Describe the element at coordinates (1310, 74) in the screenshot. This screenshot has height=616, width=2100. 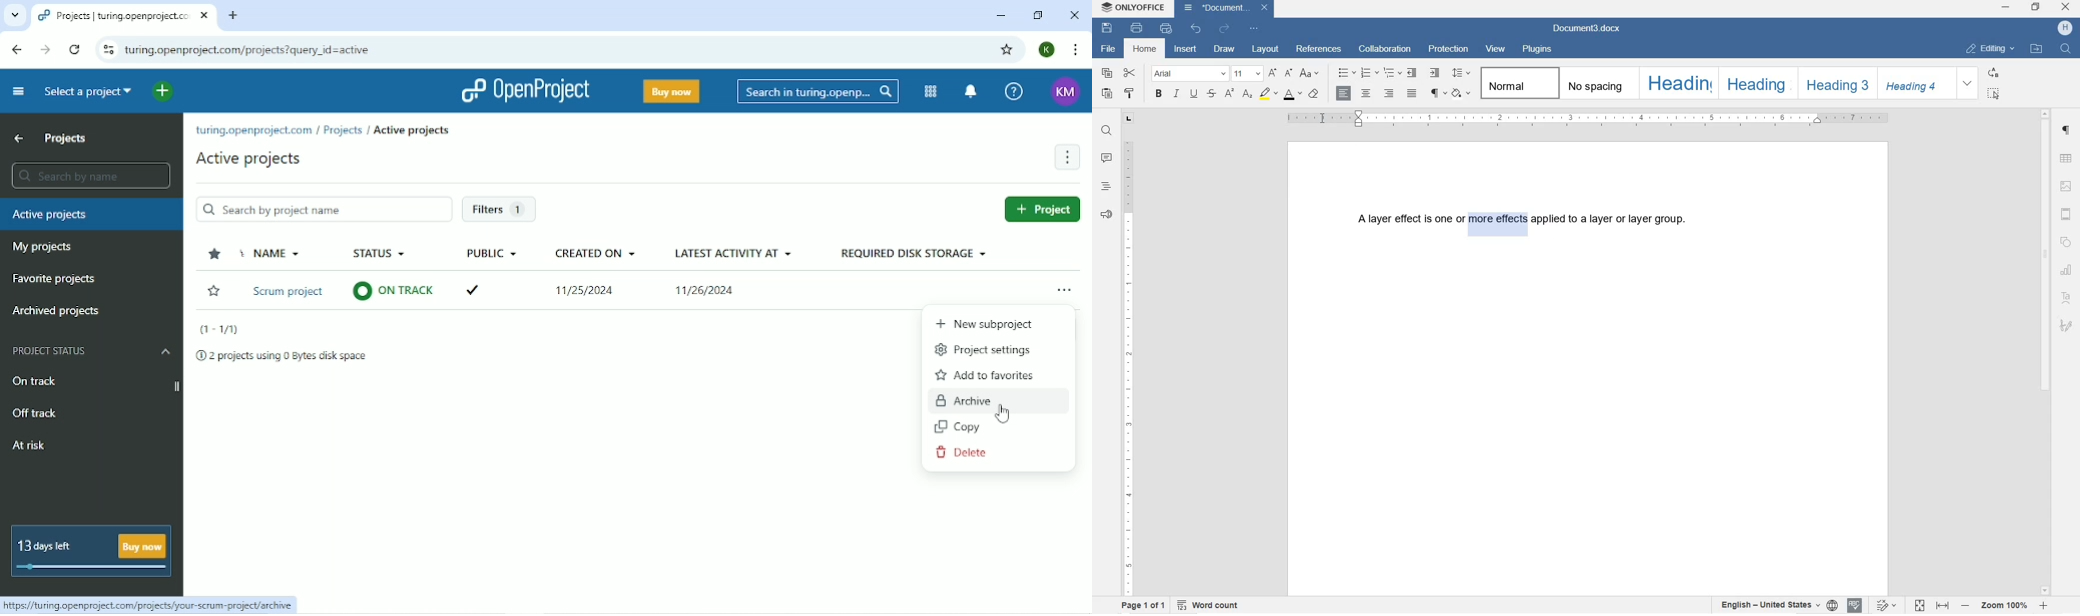
I see `CHANGE CASE` at that location.